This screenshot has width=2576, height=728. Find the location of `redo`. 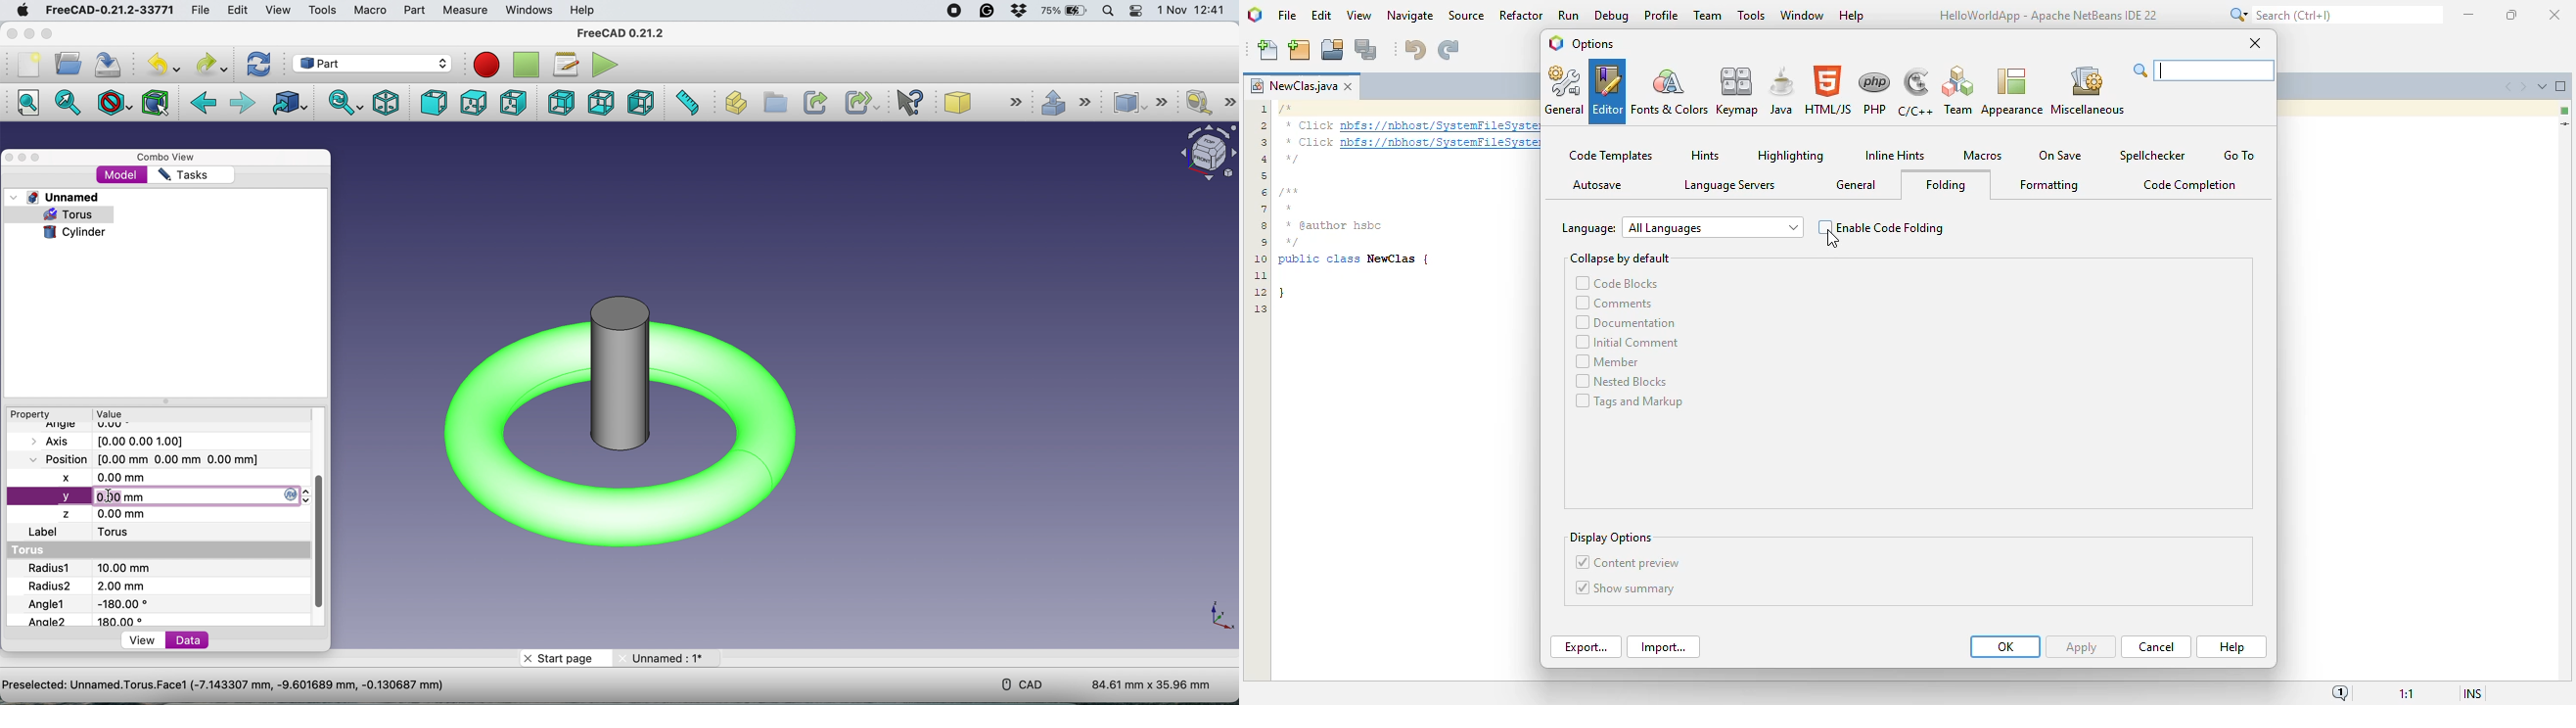

redo is located at coordinates (1449, 50).